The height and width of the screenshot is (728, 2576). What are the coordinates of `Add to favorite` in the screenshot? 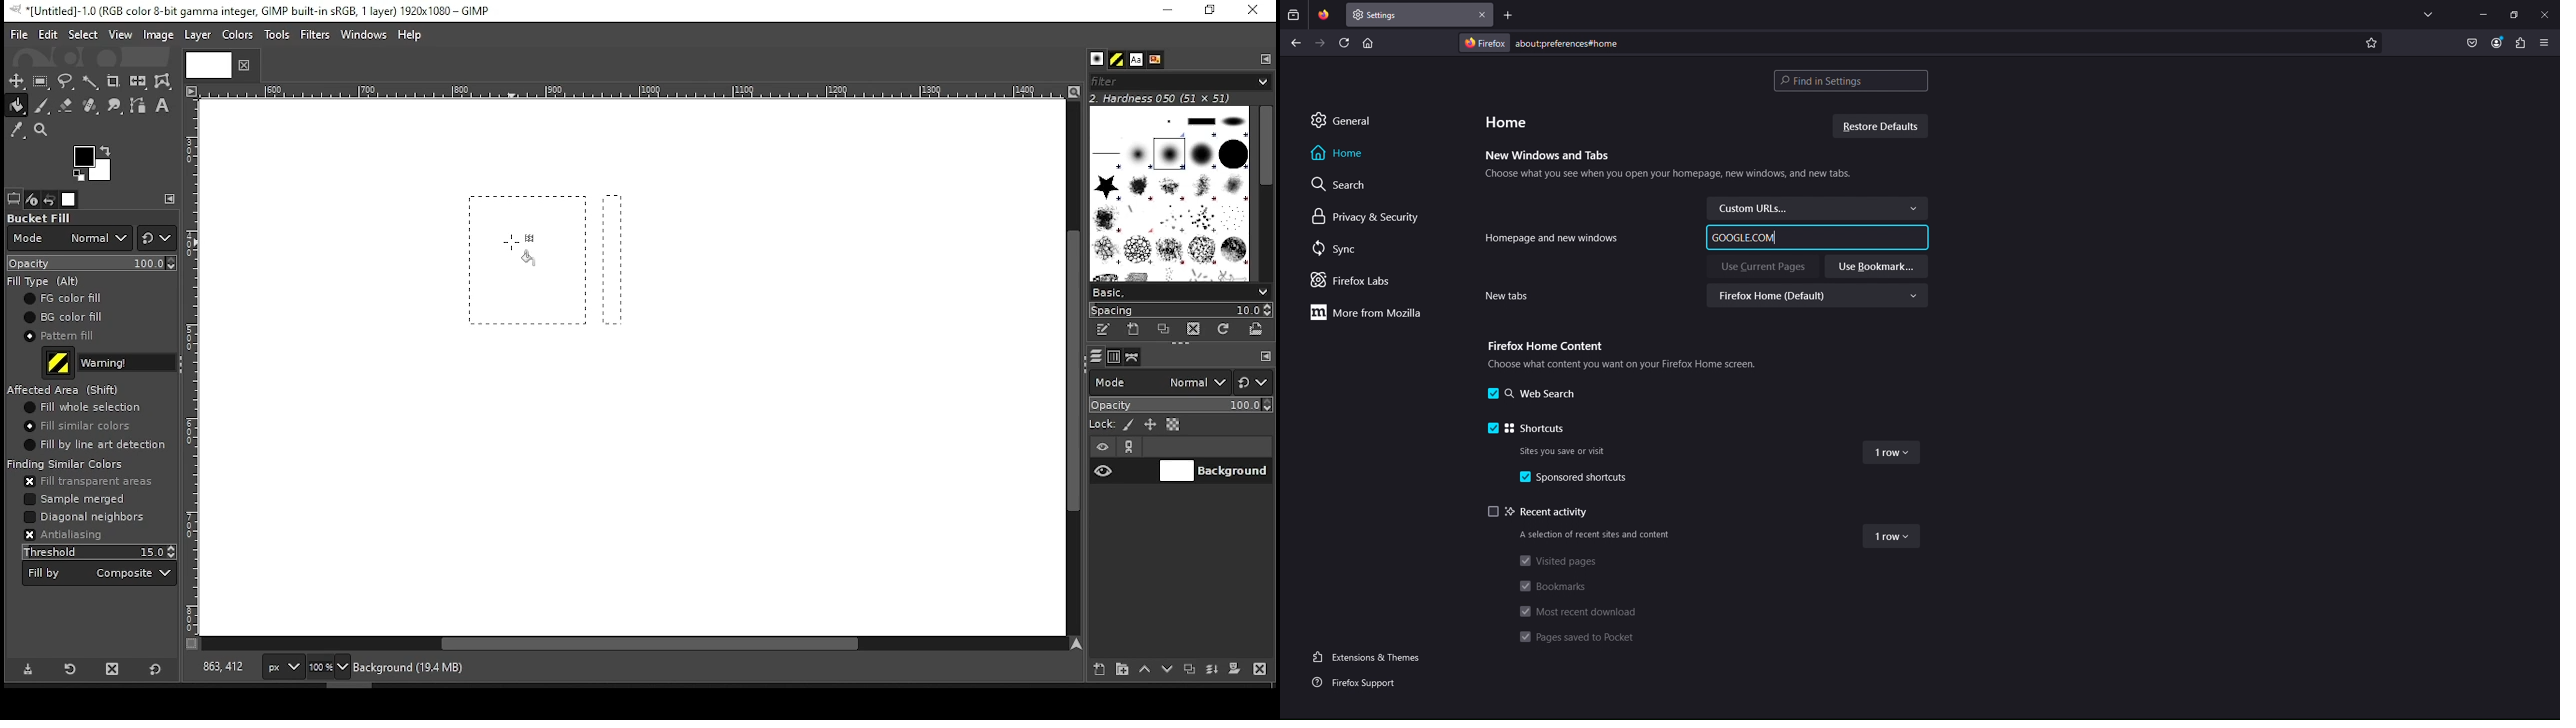 It's located at (2371, 43).